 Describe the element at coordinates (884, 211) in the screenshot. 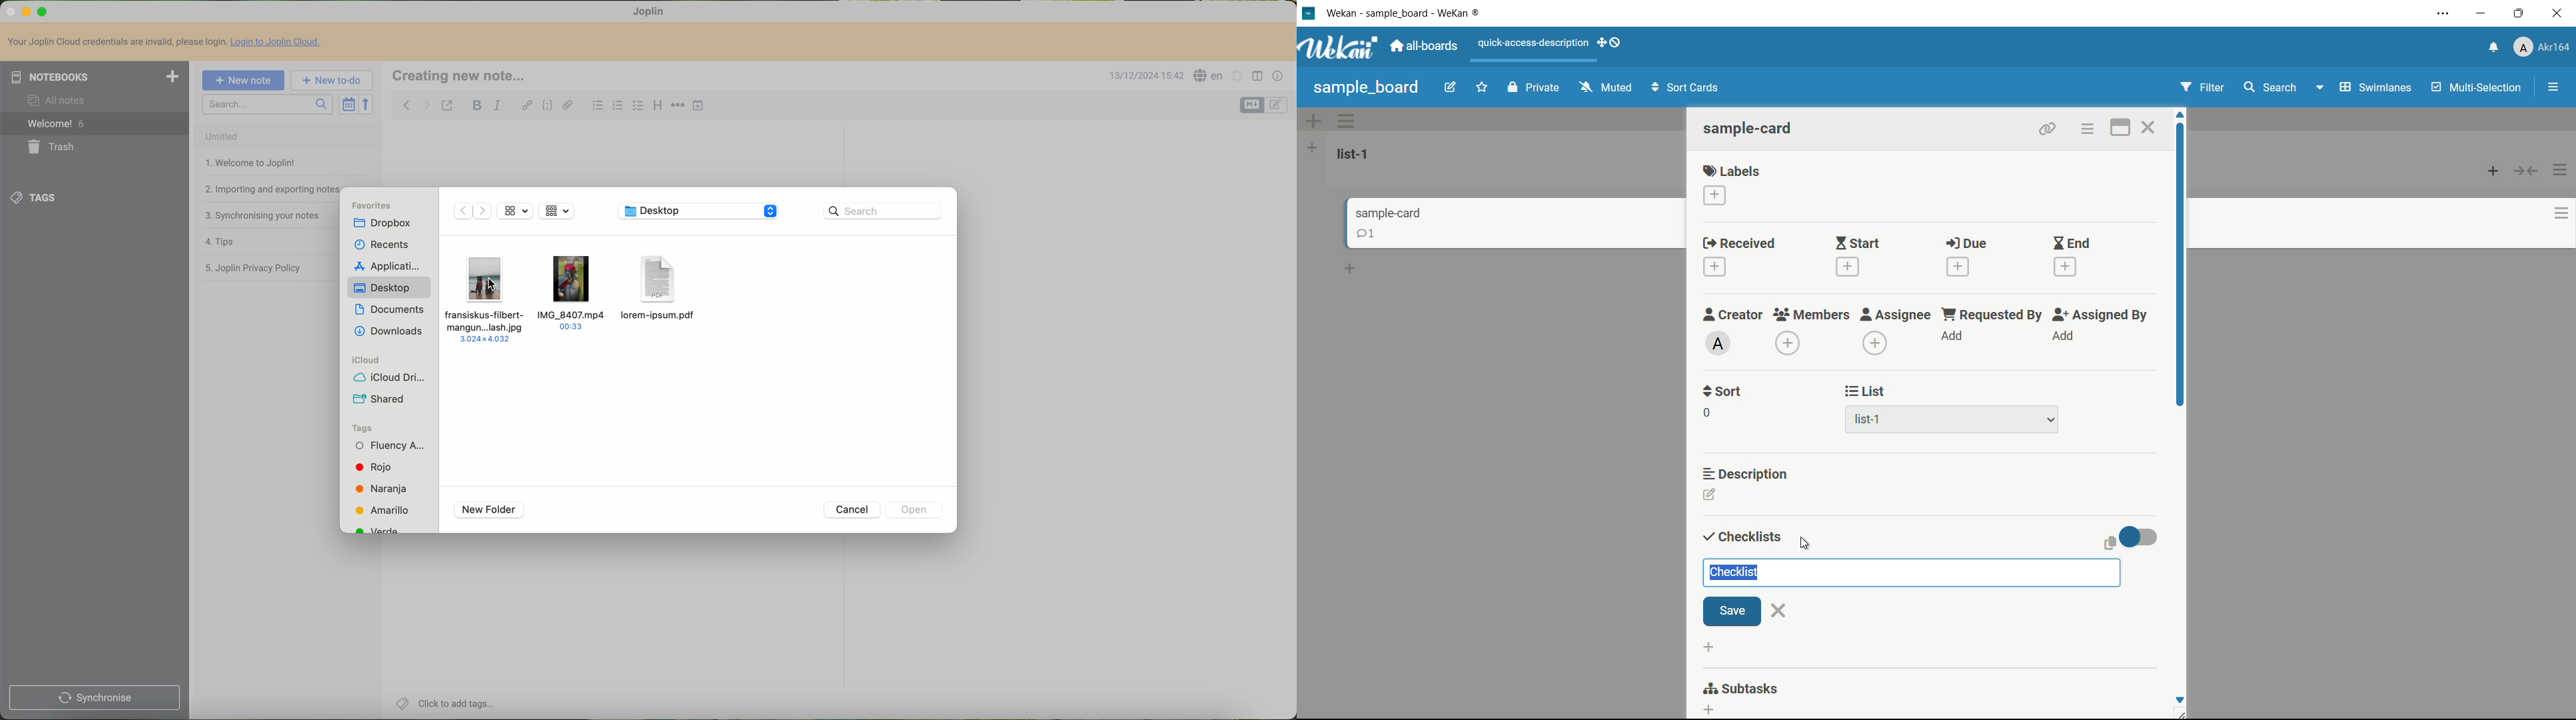

I see `search bar` at that location.